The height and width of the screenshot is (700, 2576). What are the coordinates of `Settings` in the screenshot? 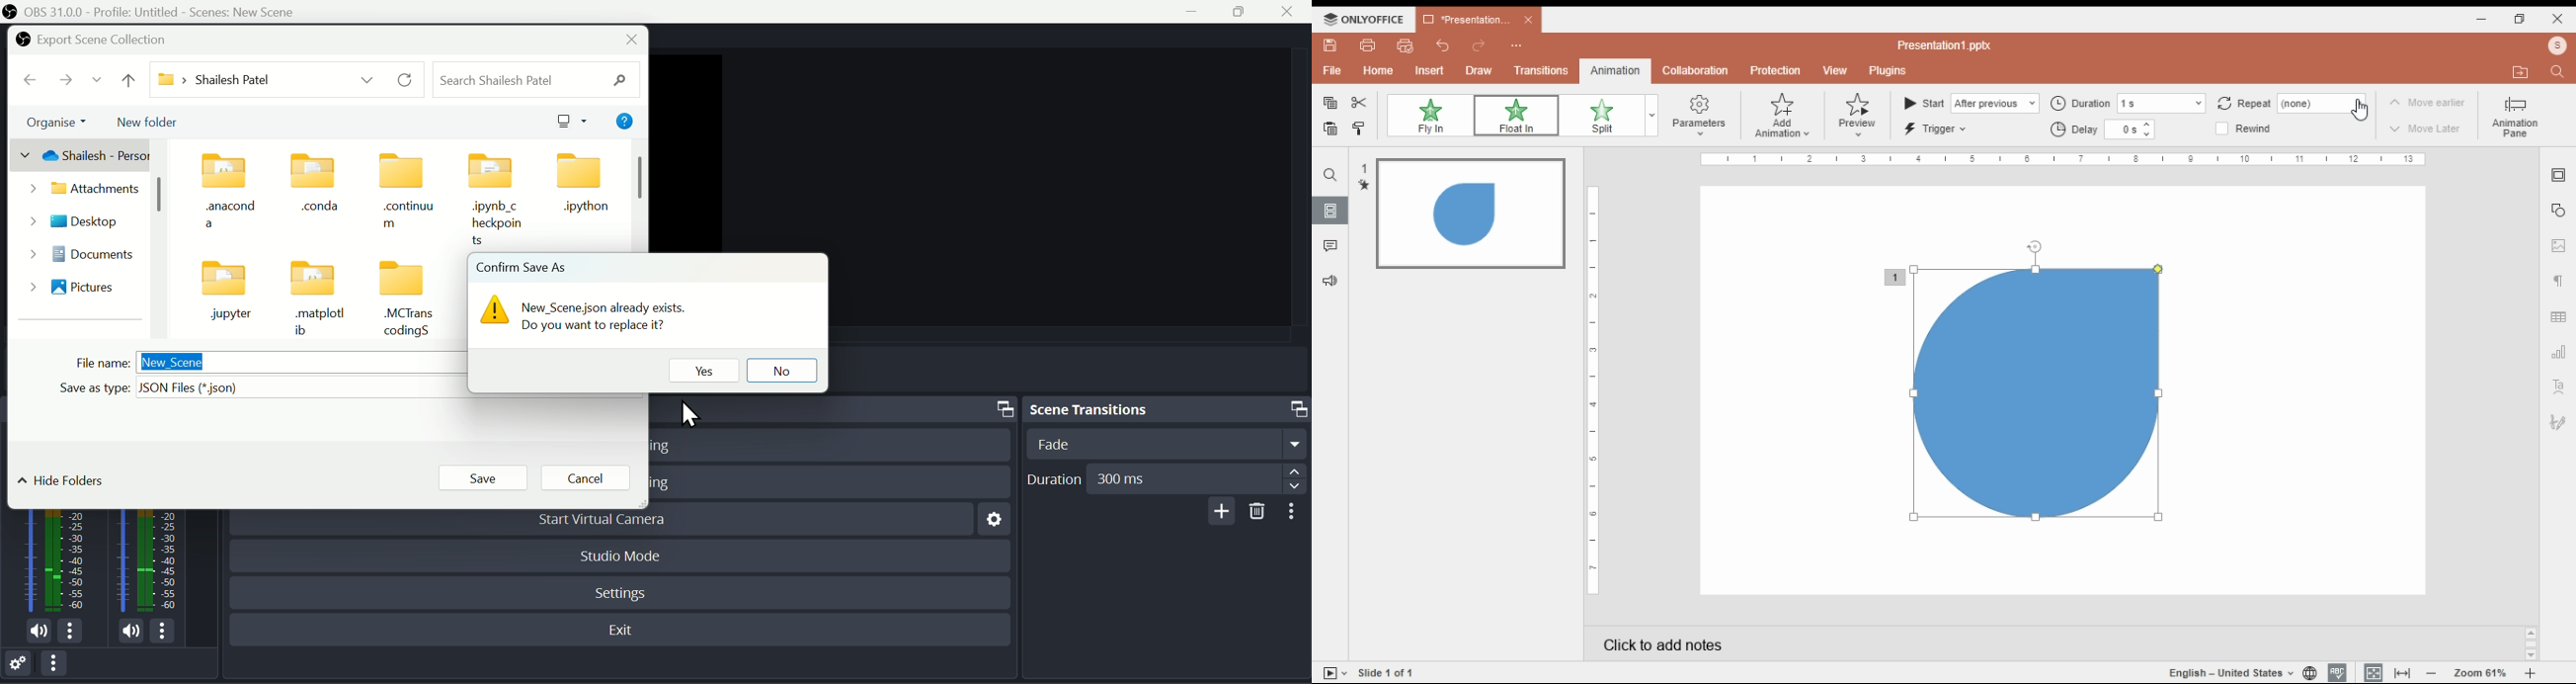 It's located at (624, 590).